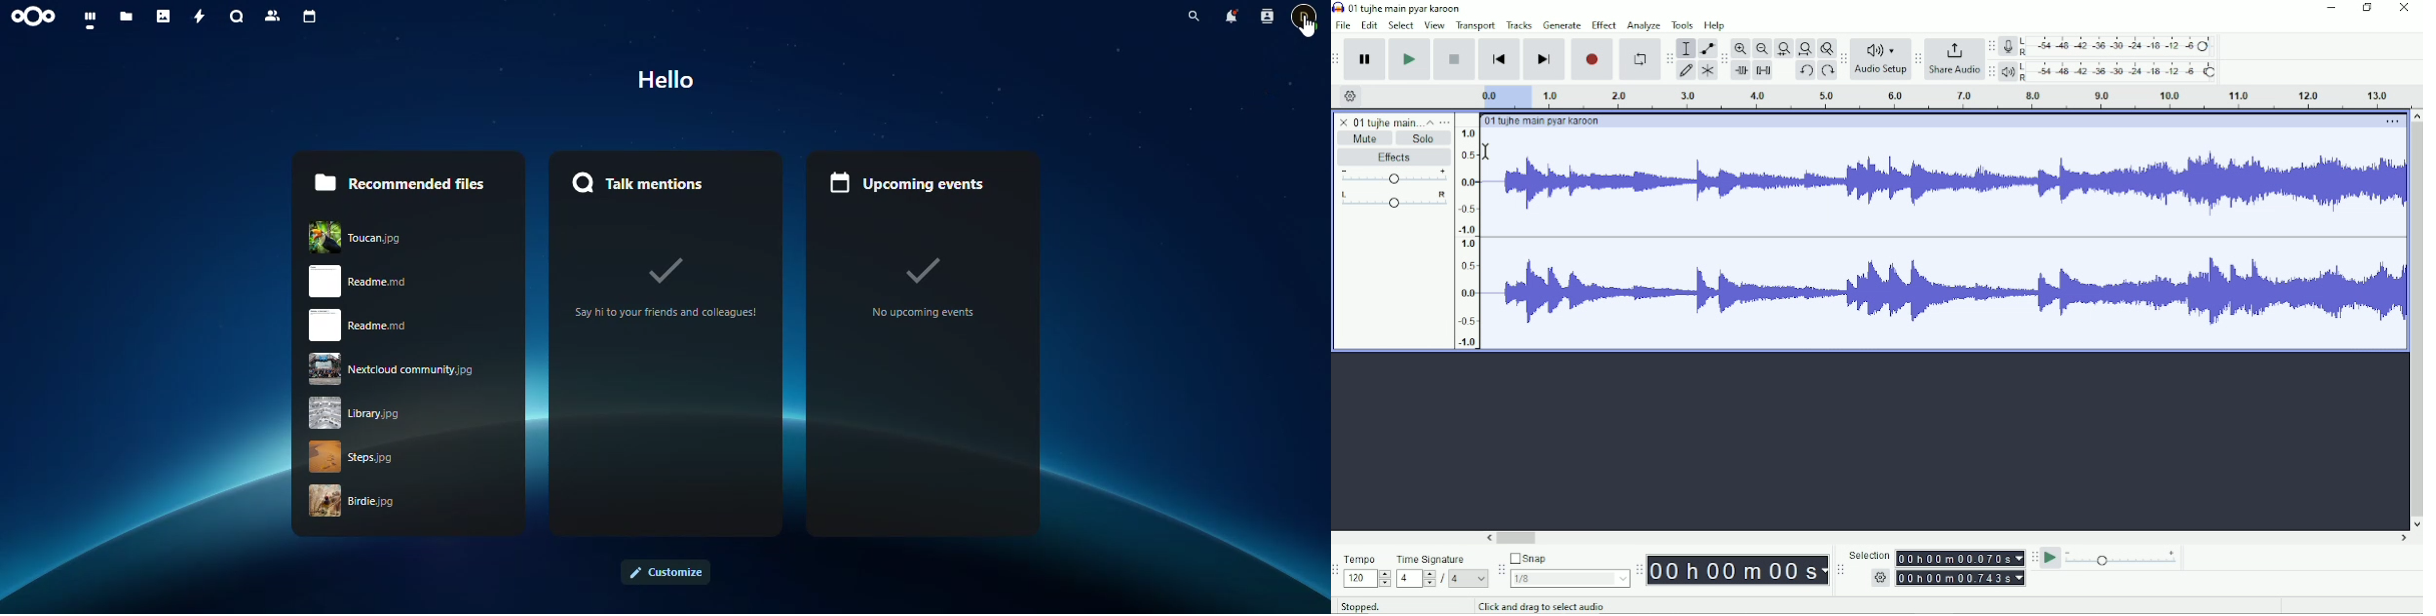  What do you see at coordinates (913, 179) in the screenshot?
I see `upcoming events` at bounding box center [913, 179].